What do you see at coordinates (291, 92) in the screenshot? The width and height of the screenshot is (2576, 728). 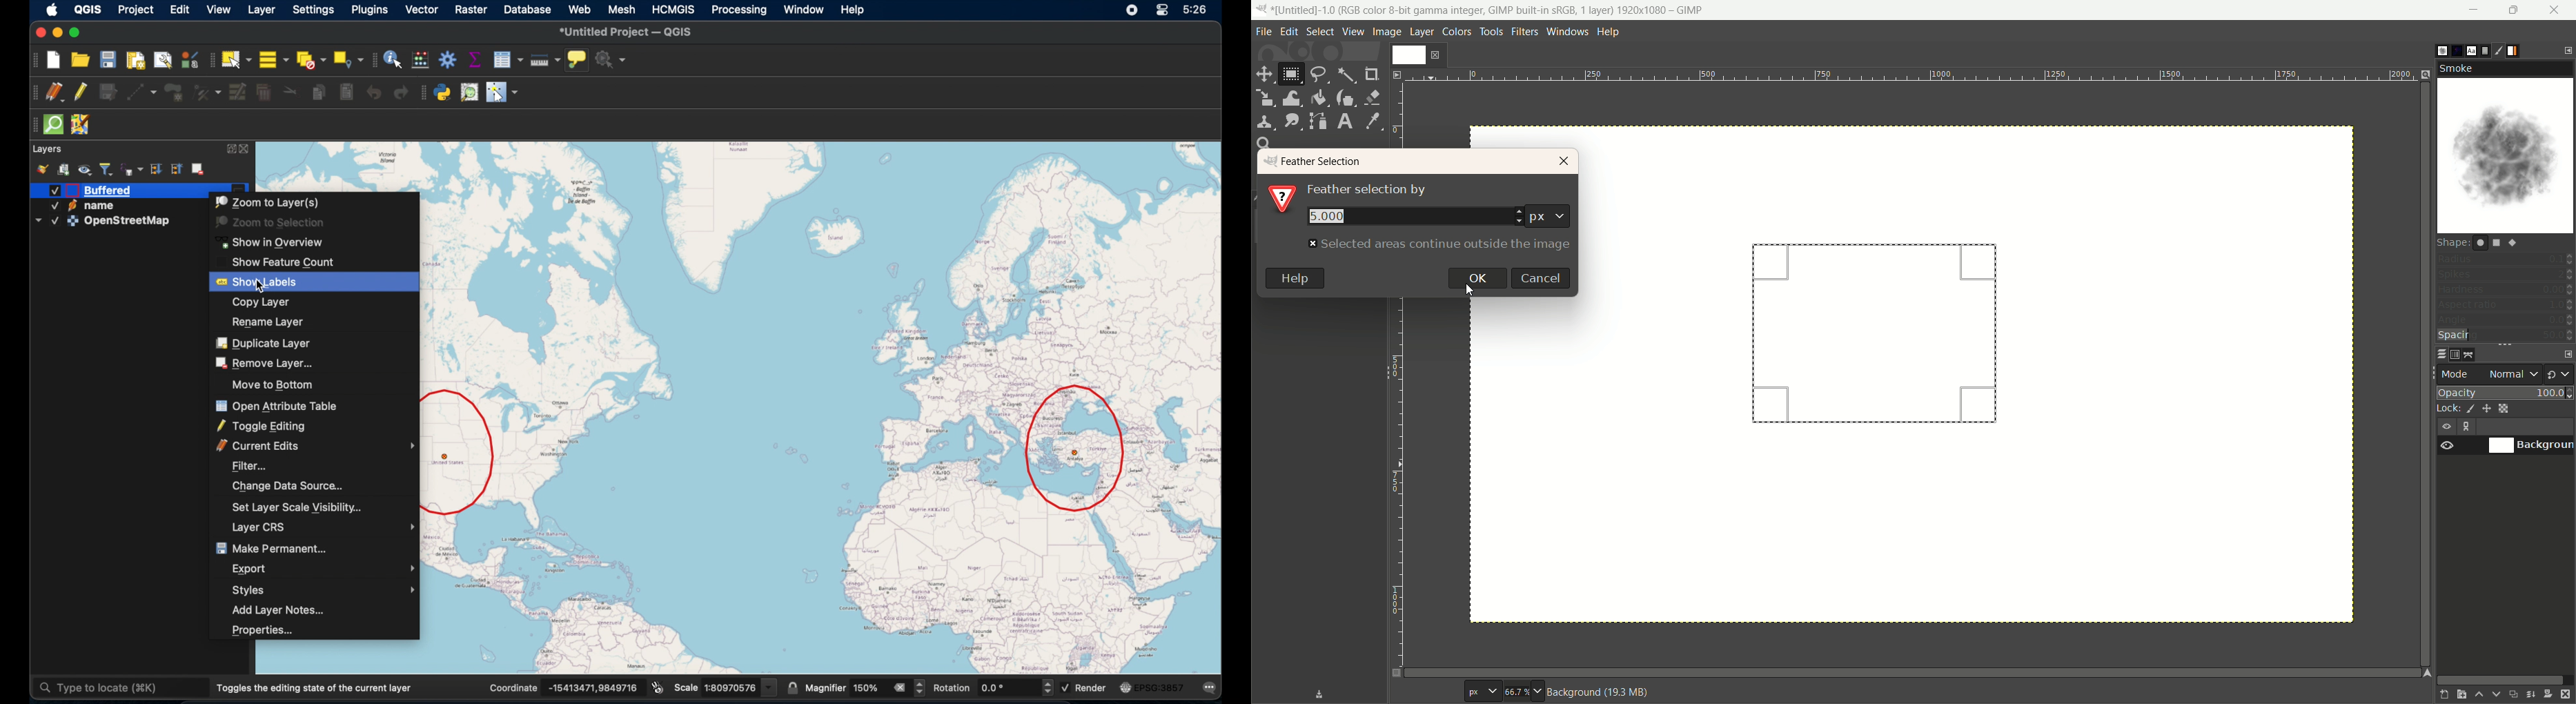 I see `cut features` at bounding box center [291, 92].